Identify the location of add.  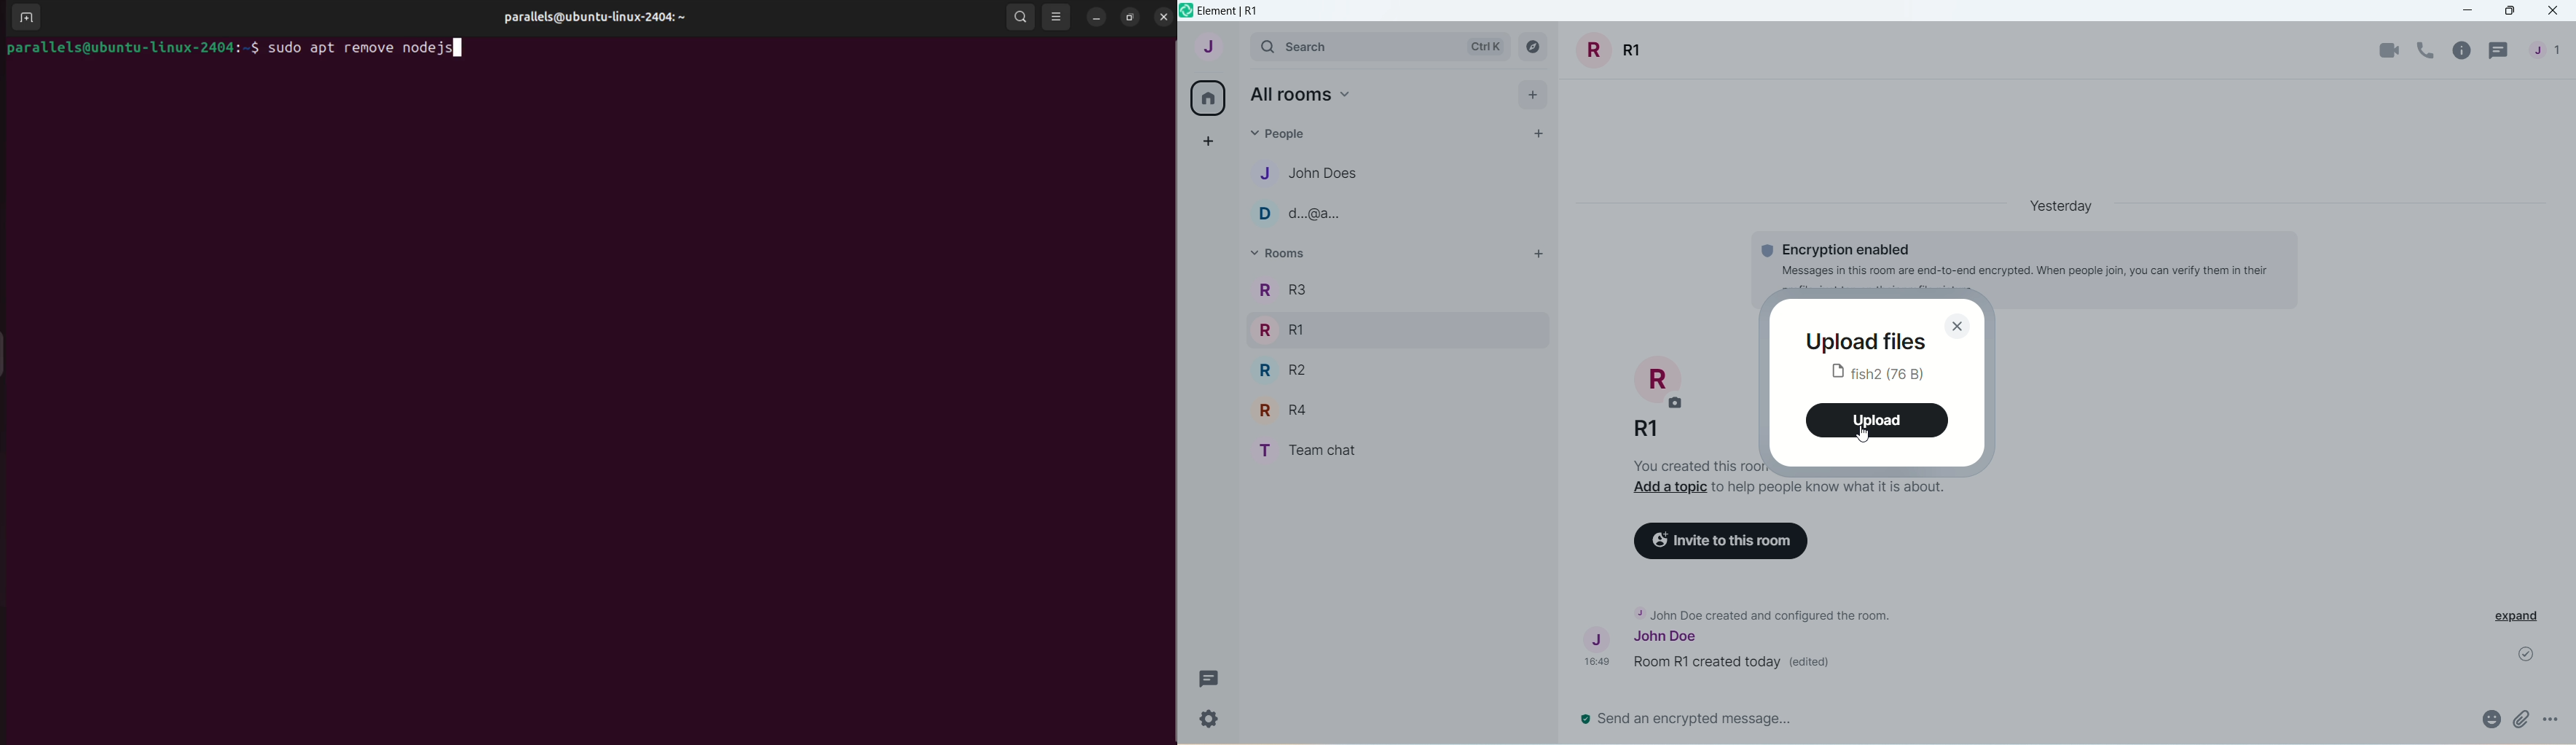
(1533, 92).